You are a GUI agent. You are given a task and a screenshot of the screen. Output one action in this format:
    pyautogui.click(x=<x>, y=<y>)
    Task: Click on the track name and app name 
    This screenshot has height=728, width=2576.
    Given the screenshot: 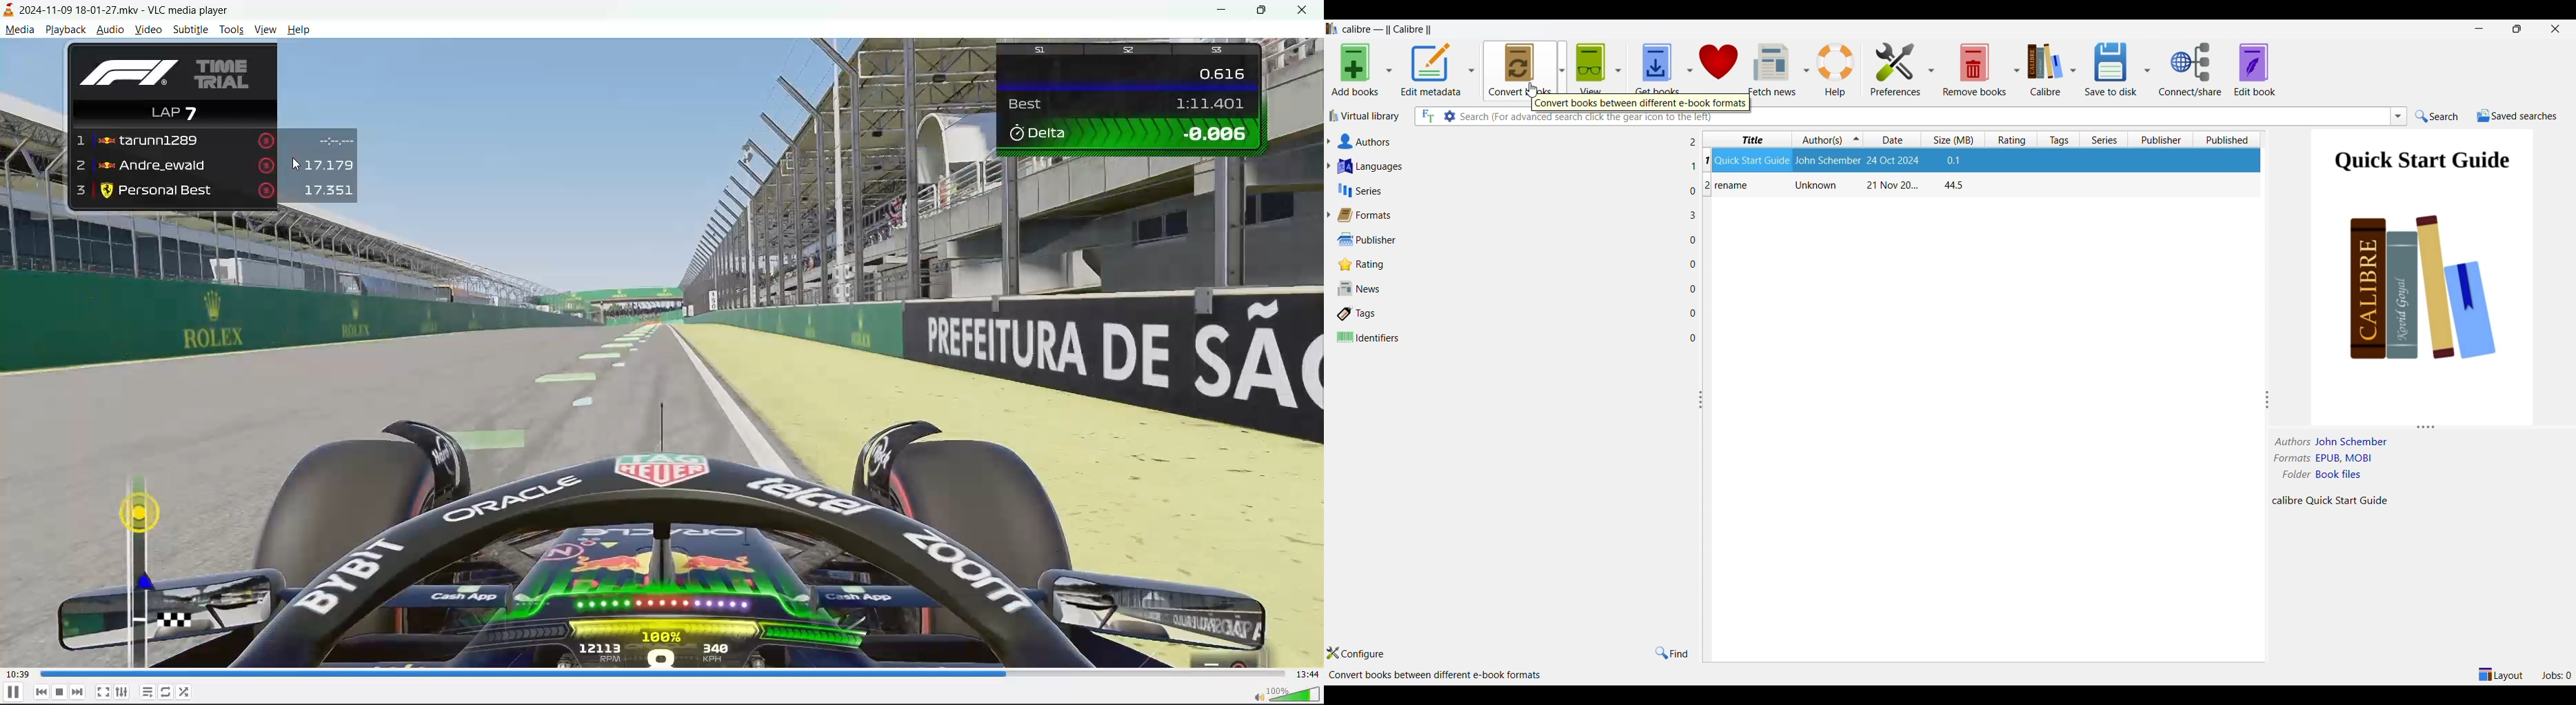 What is the action you would take?
    pyautogui.click(x=113, y=11)
    